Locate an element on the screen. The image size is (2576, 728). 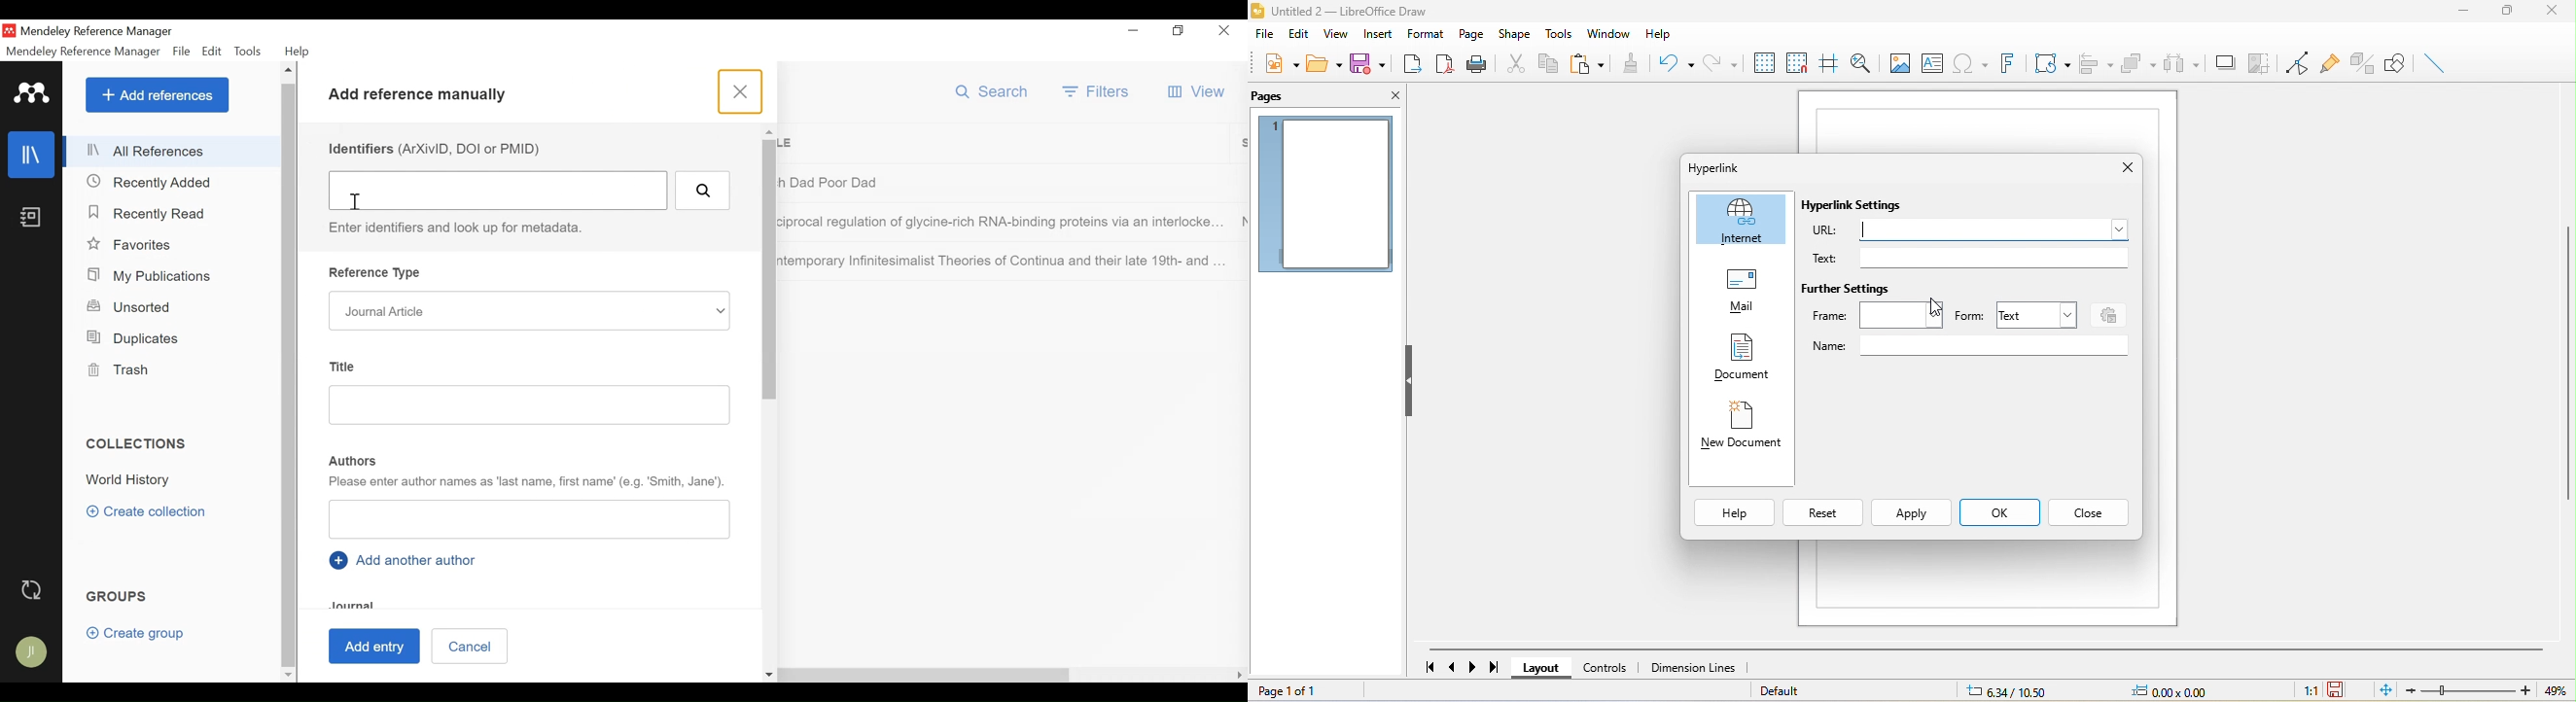
Favorites is located at coordinates (131, 244).